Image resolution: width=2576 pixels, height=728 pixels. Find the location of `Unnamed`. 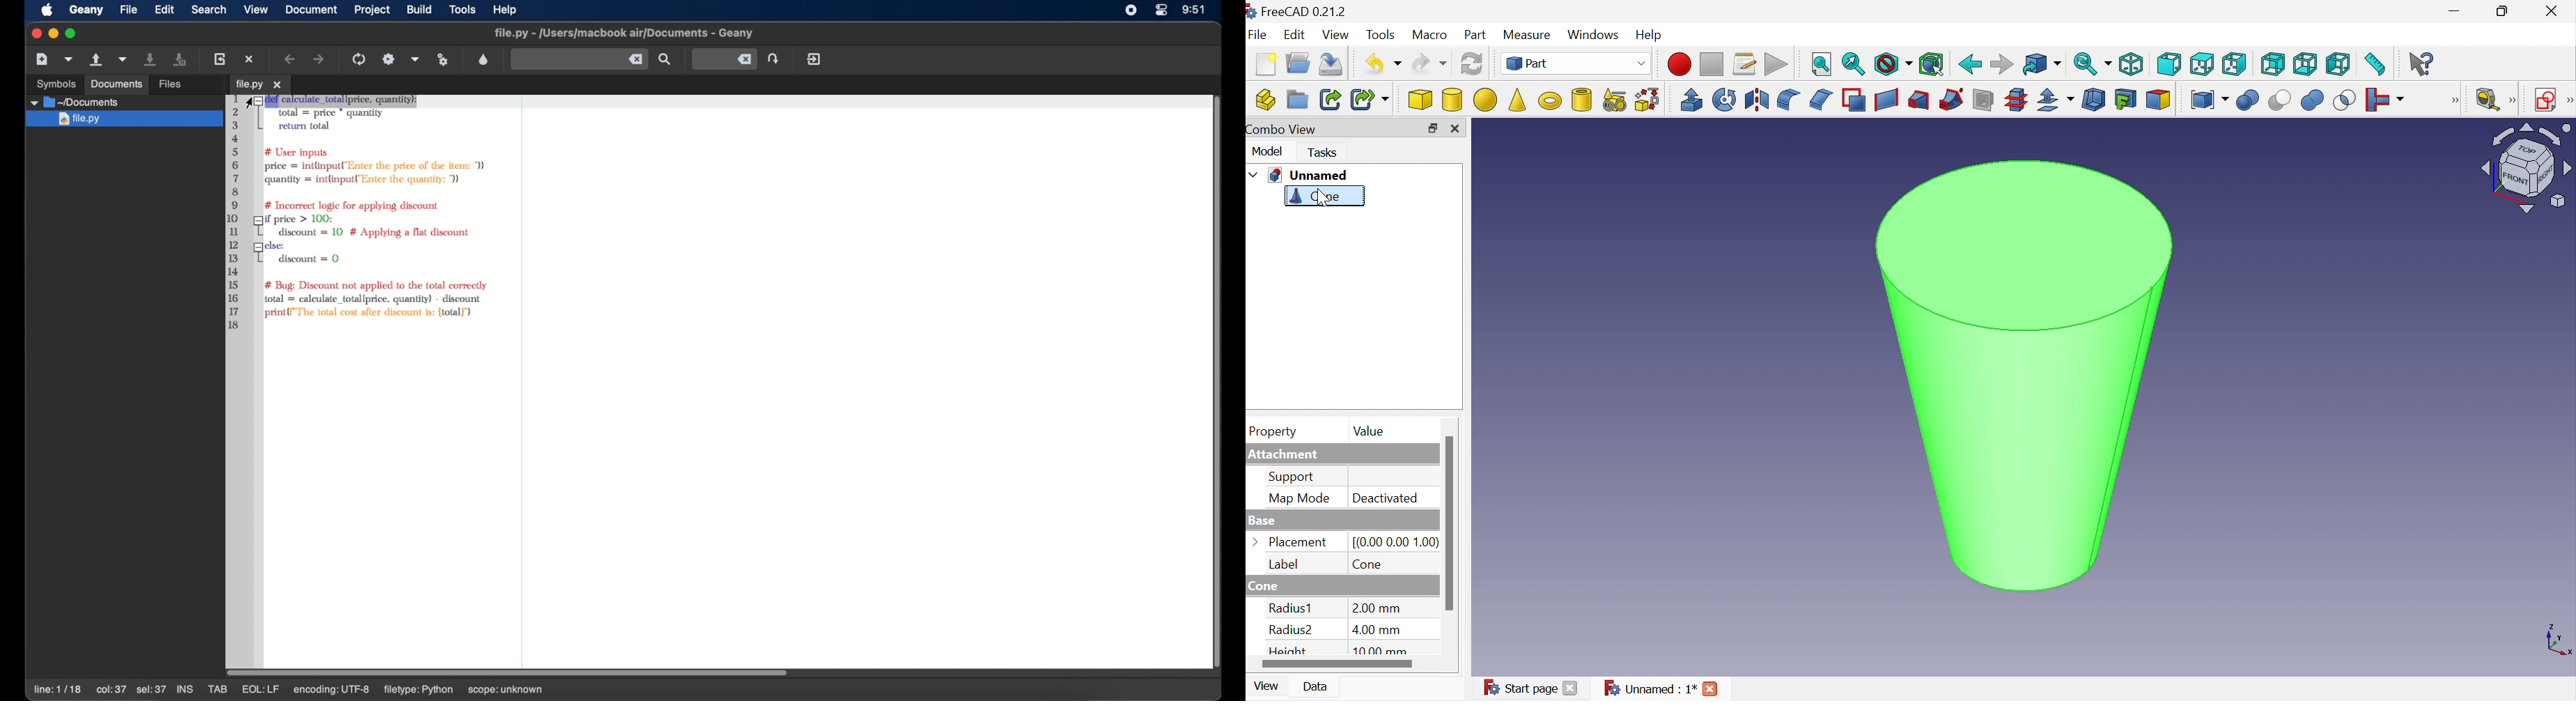

Unnamed is located at coordinates (1309, 176).